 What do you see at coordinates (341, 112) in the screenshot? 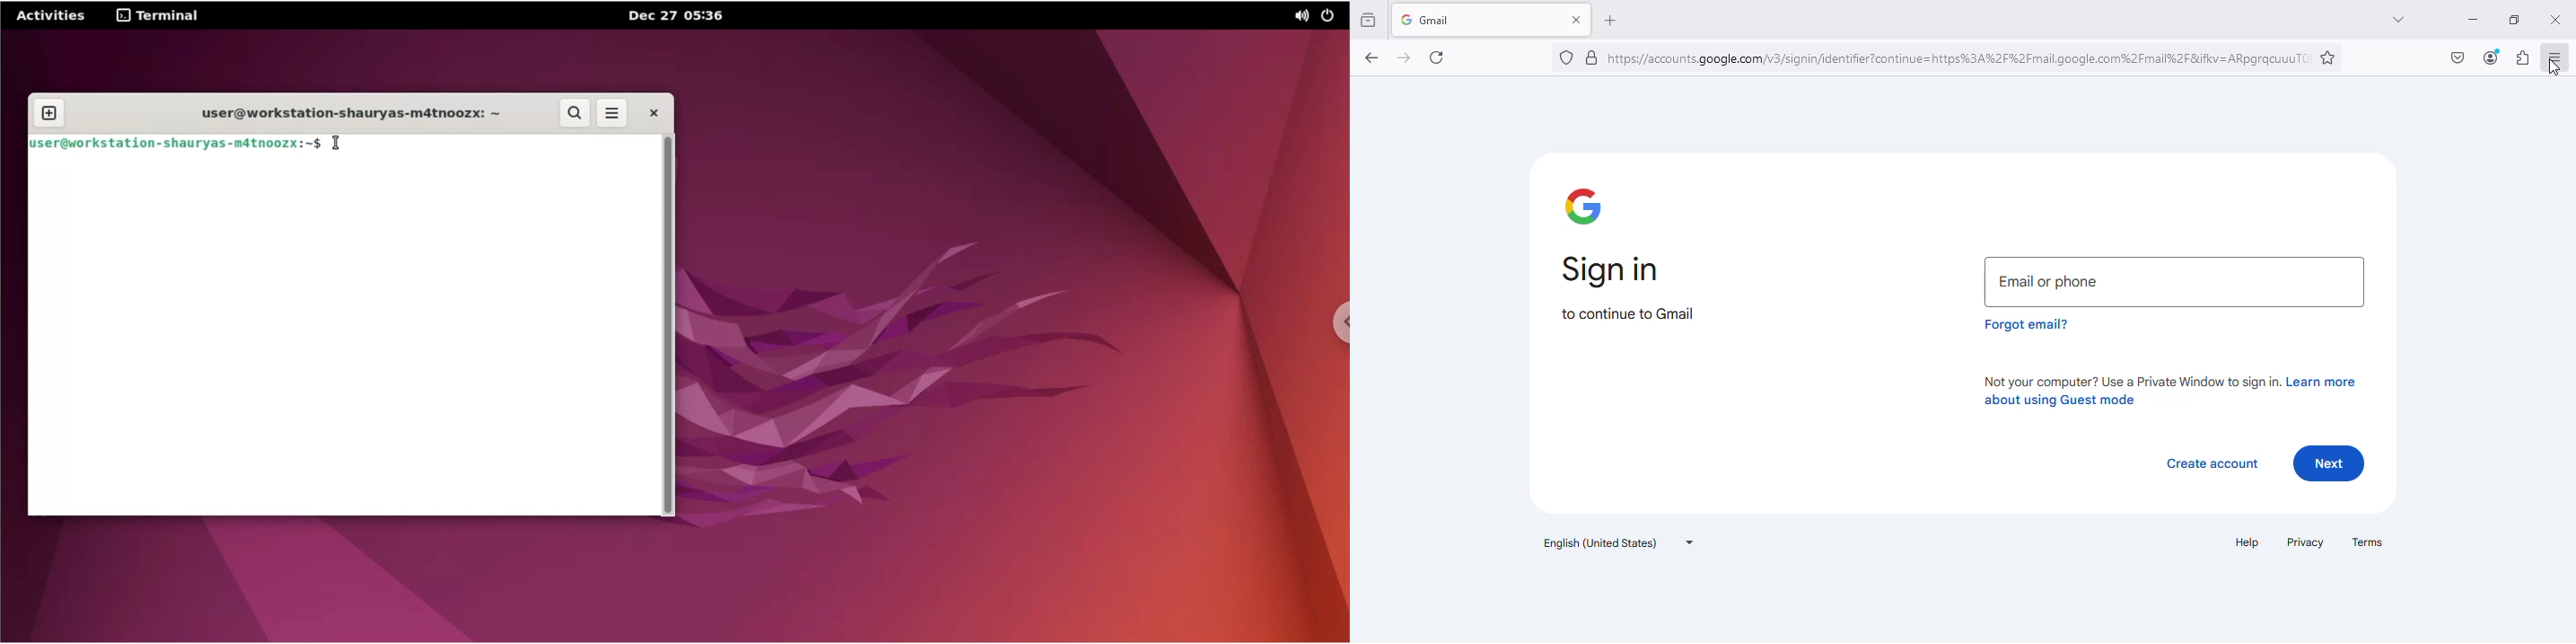
I see `user@workstation-shauryas-m4tnoozx: ~` at bounding box center [341, 112].